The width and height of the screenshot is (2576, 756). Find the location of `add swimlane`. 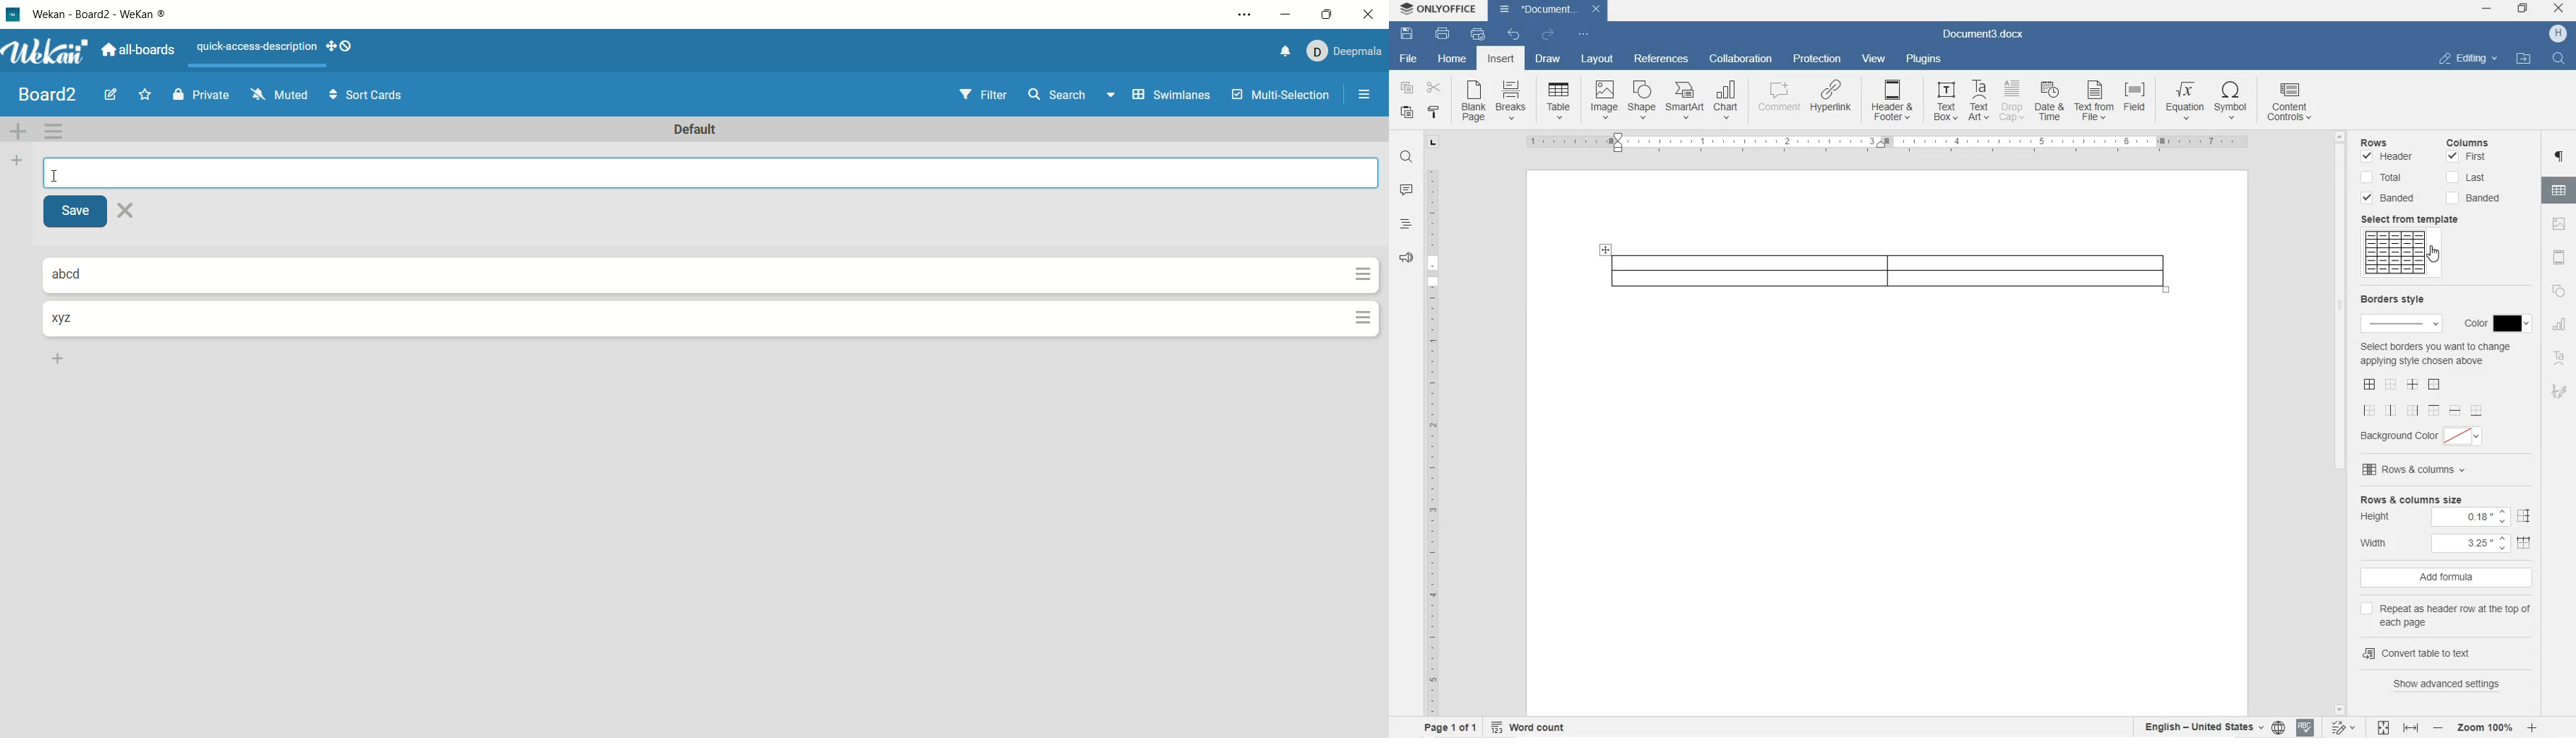

add swimlane is located at coordinates (20, 129).